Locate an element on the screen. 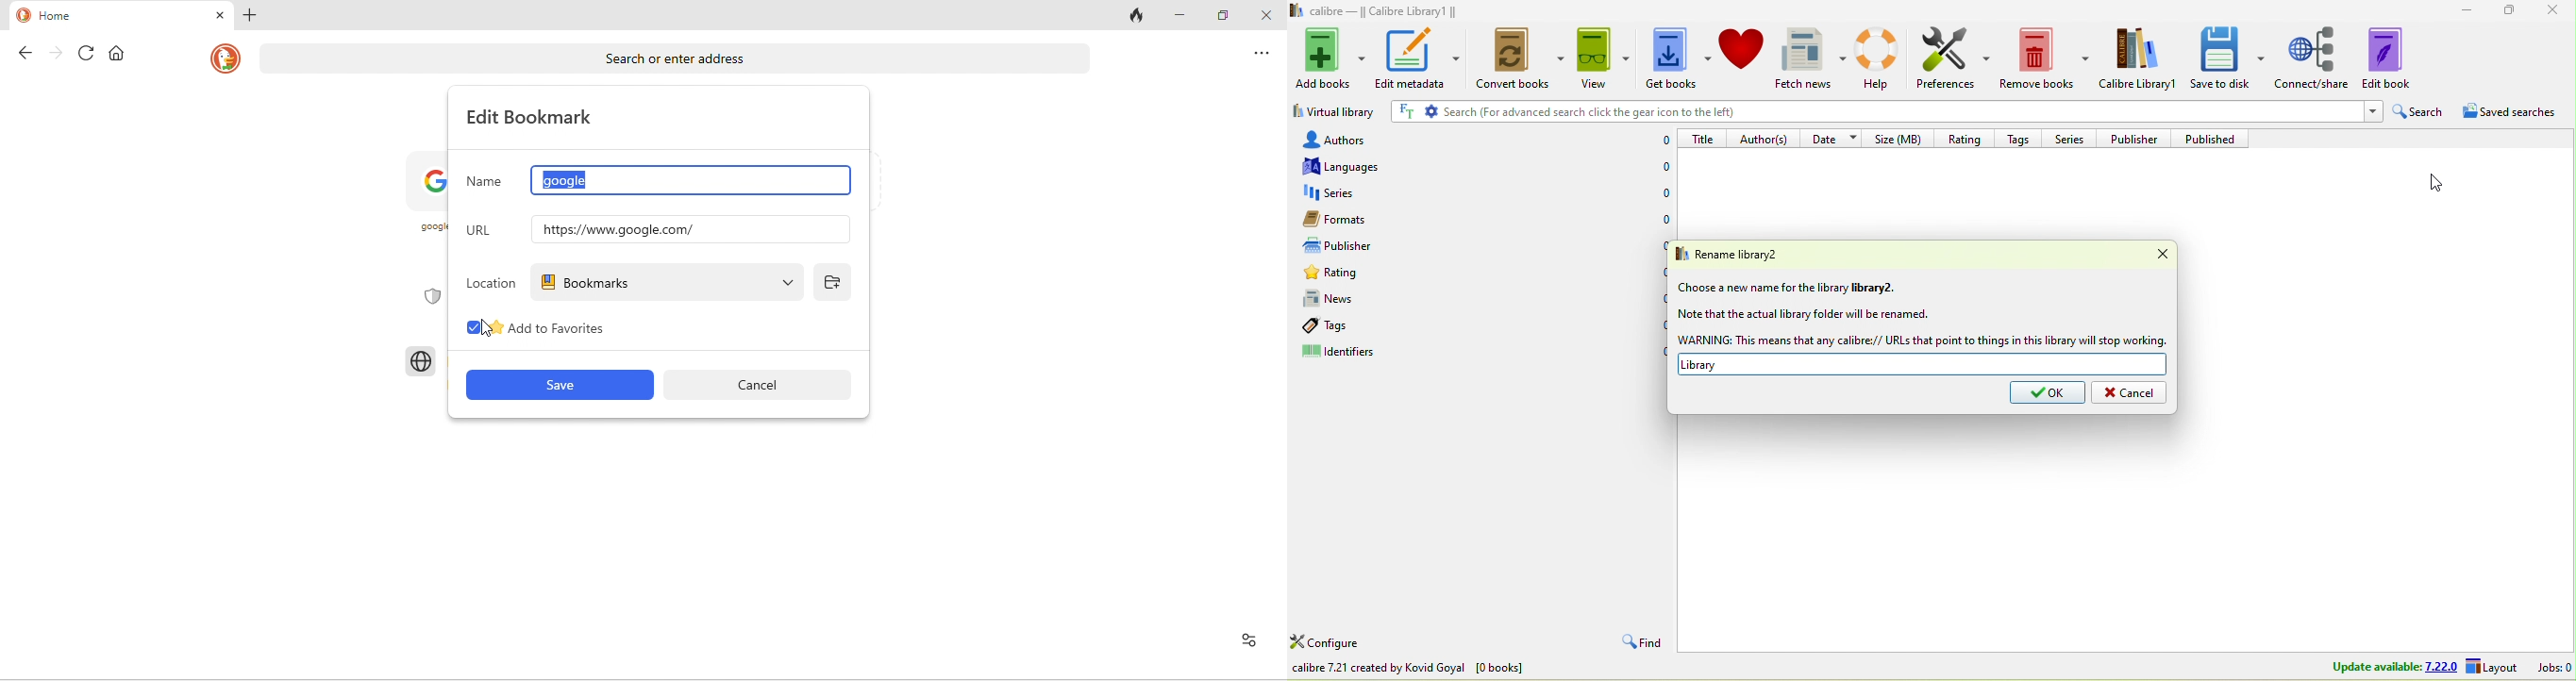 The height and width of the screenshot is (700, 2576). authors is located at coordinates (1352, 139).